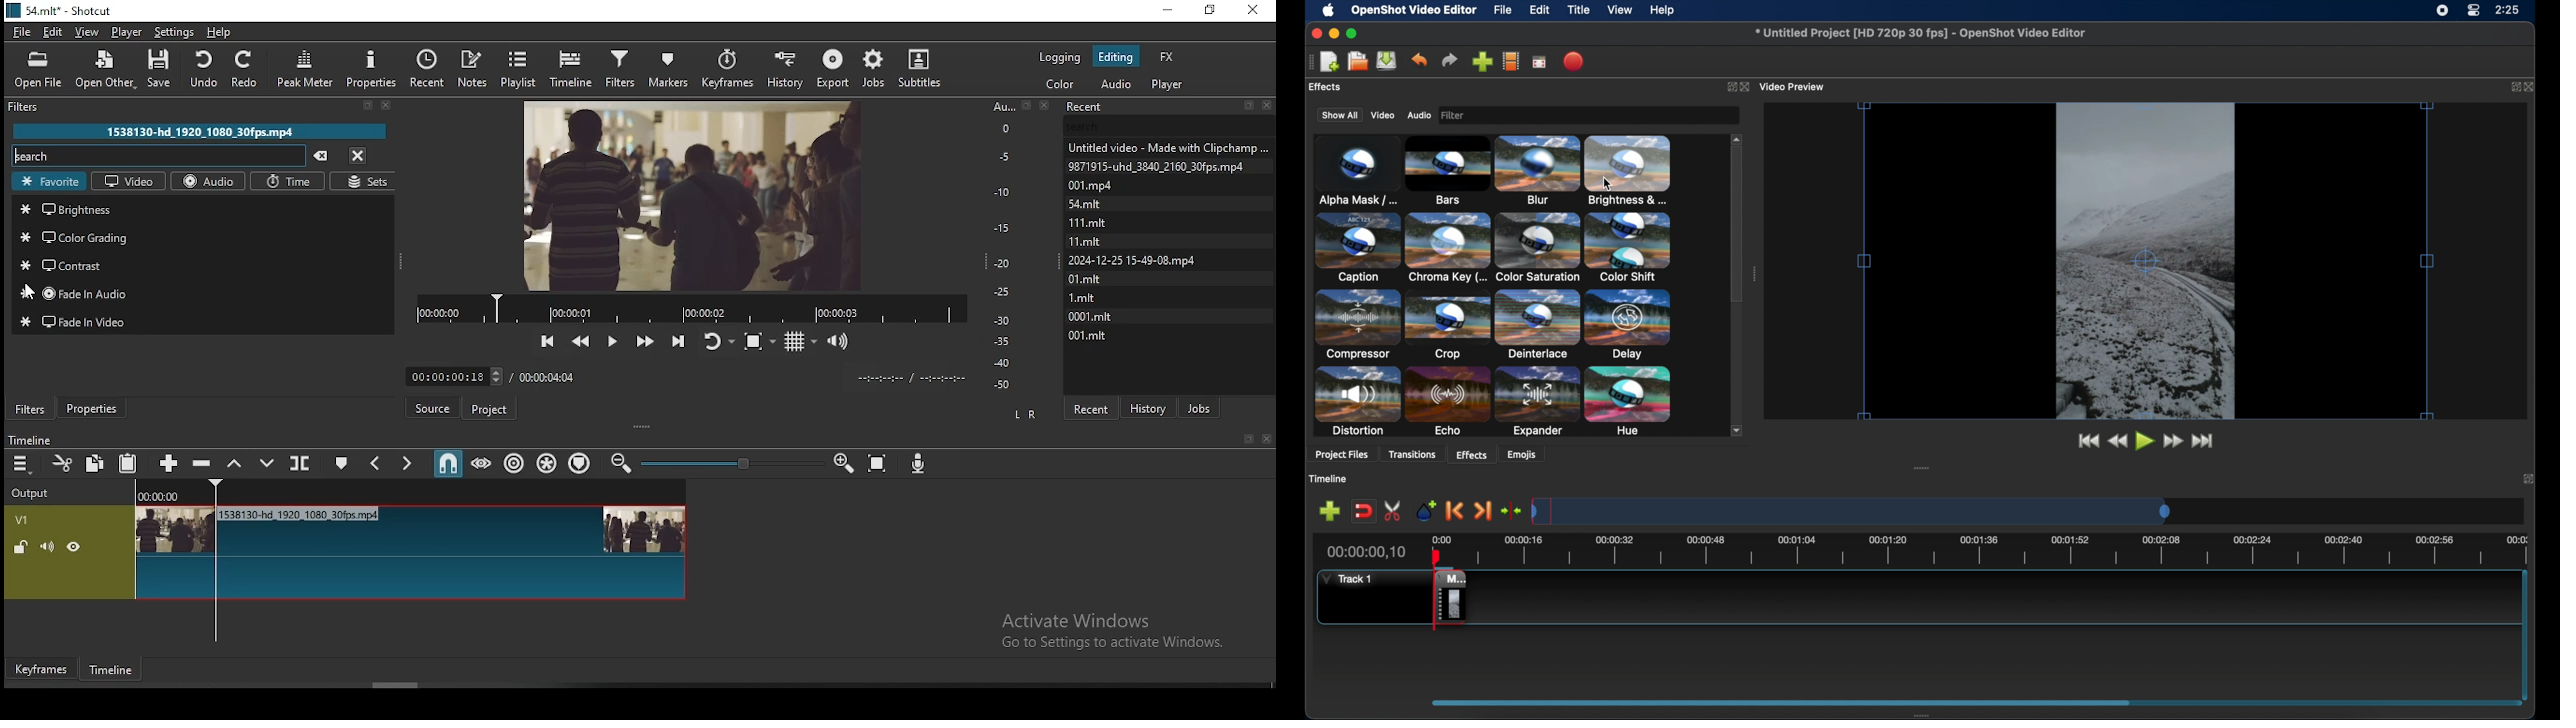  Describe the element at coordinates (520, 69) in the screenshot. I see `playlist` at that location.